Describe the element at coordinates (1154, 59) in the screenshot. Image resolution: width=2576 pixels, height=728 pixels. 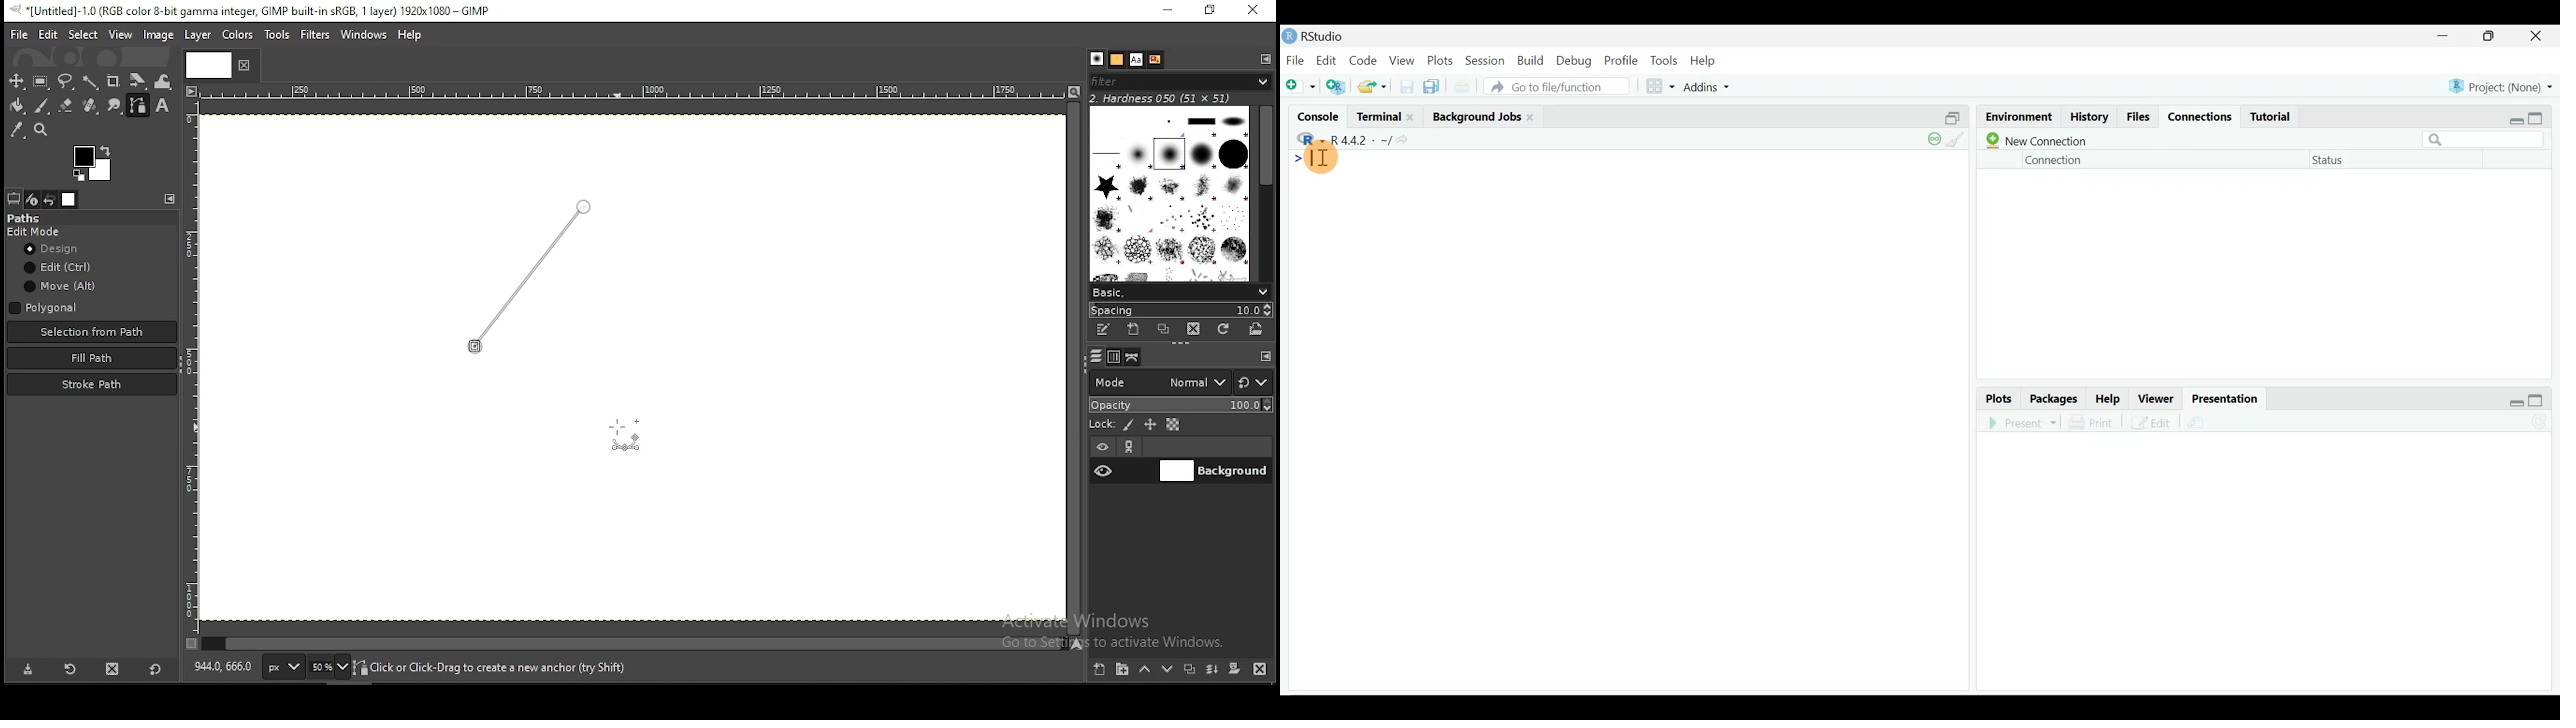
I see `document history` at that location.